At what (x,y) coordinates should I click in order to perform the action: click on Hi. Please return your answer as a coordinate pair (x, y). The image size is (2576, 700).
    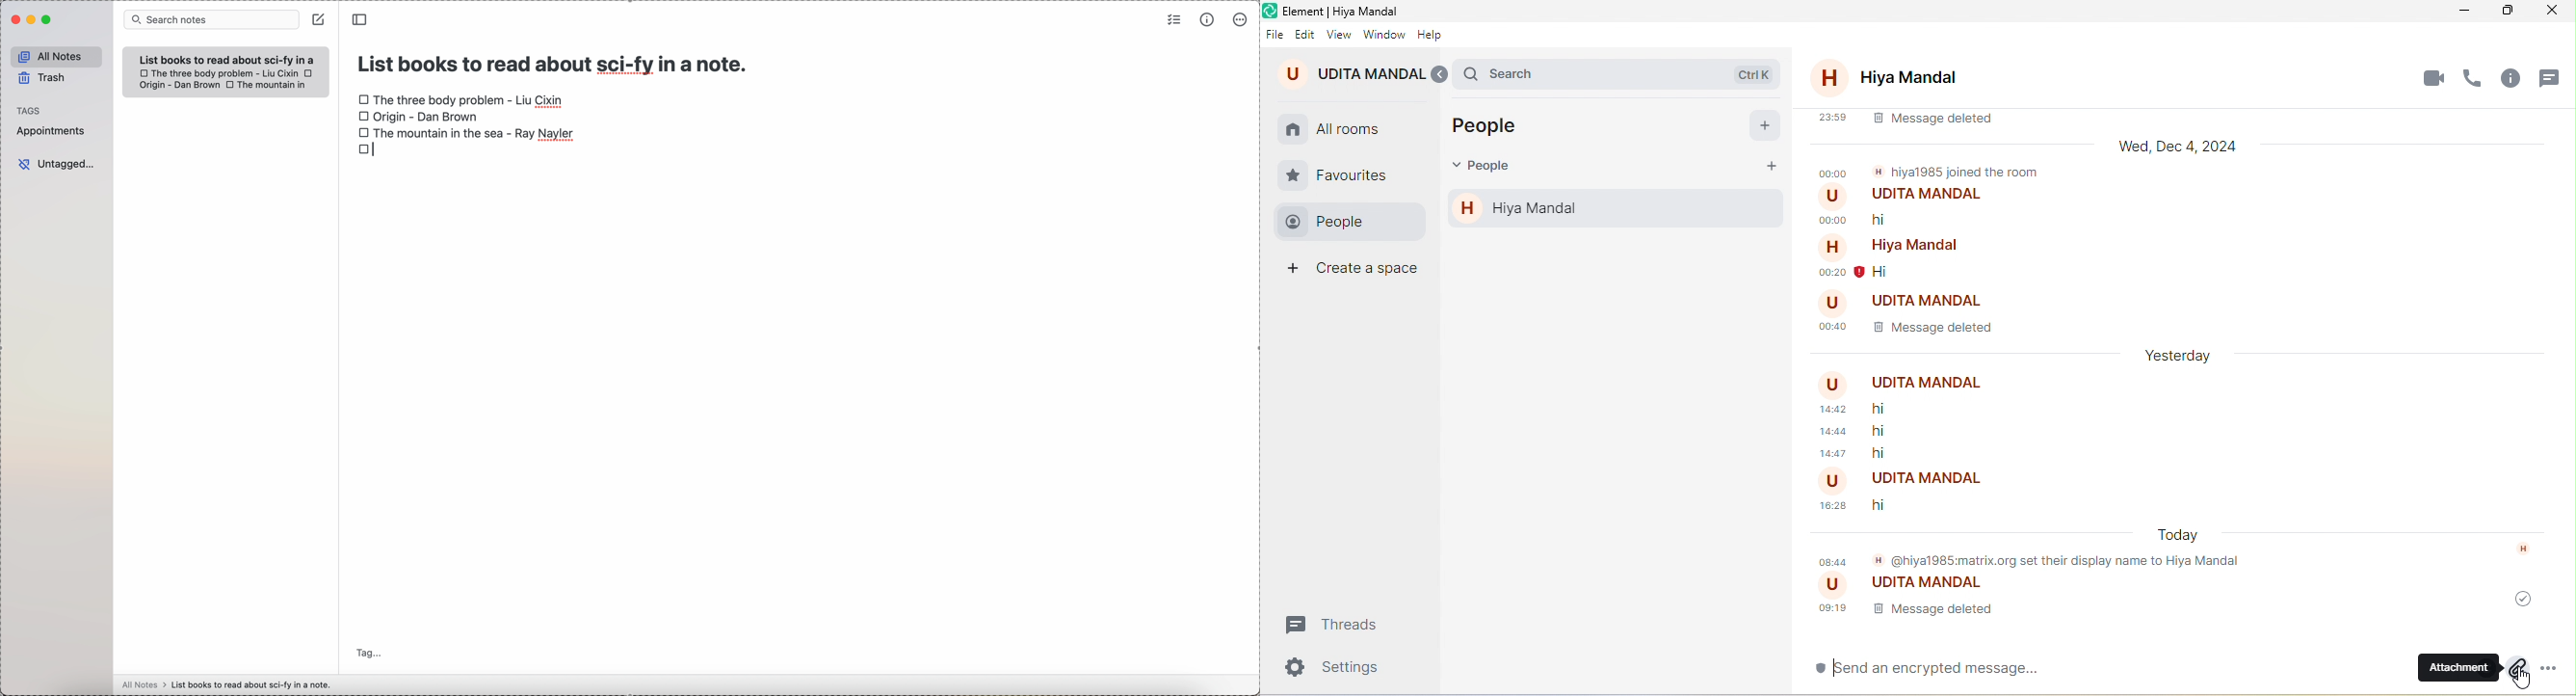
    Looking at the image, I should click on (1884, 274).